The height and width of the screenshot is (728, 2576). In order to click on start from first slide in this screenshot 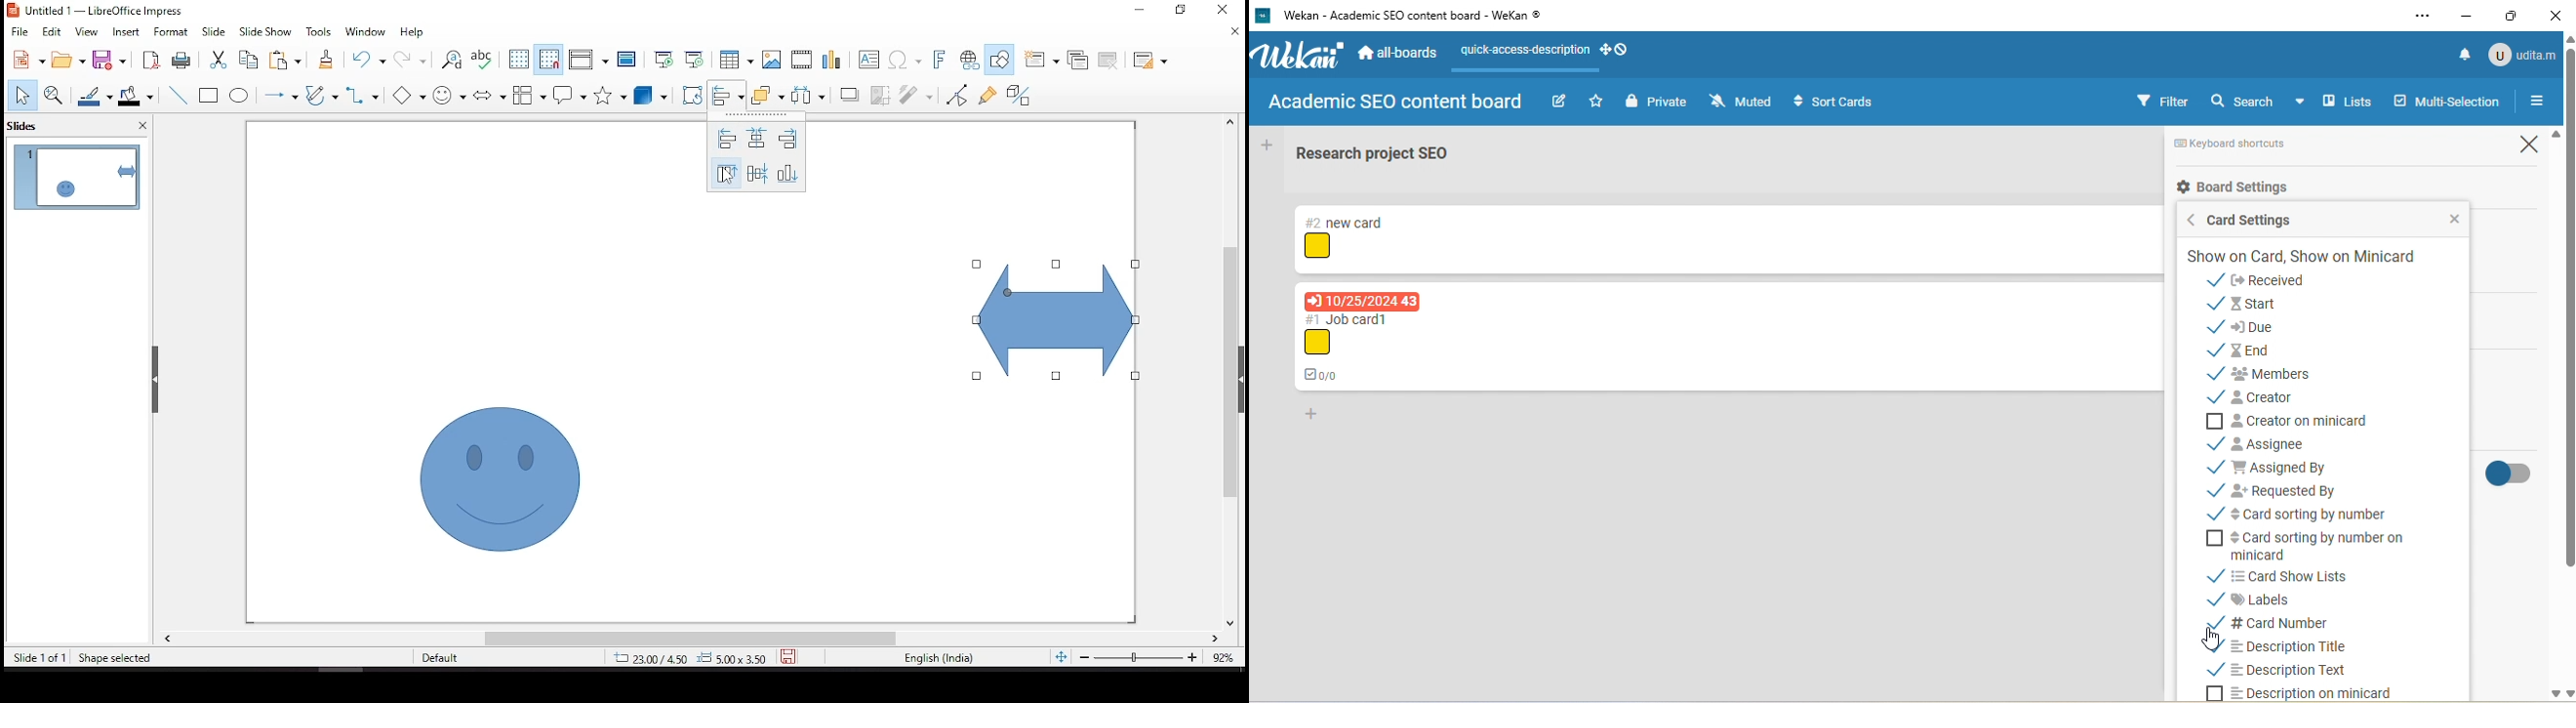, I will do `click(661, 58)`.